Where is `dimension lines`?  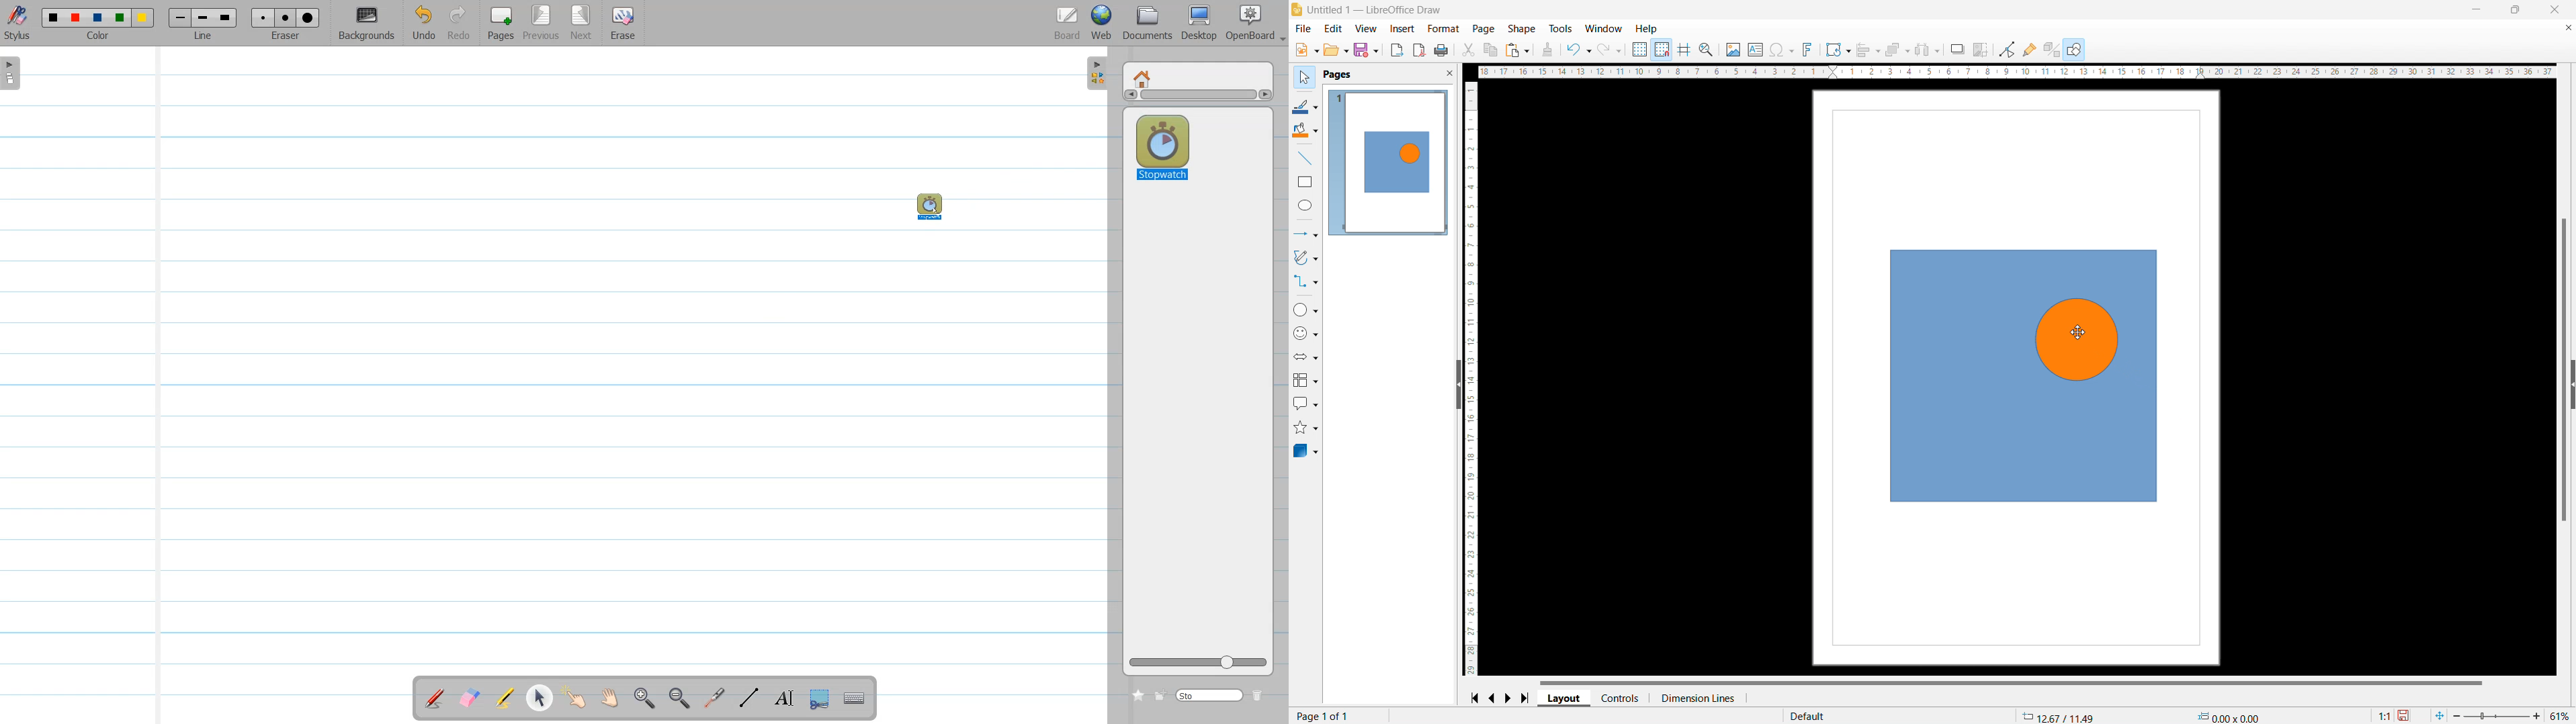 dimension lines is located at coordinates (1696, 698).